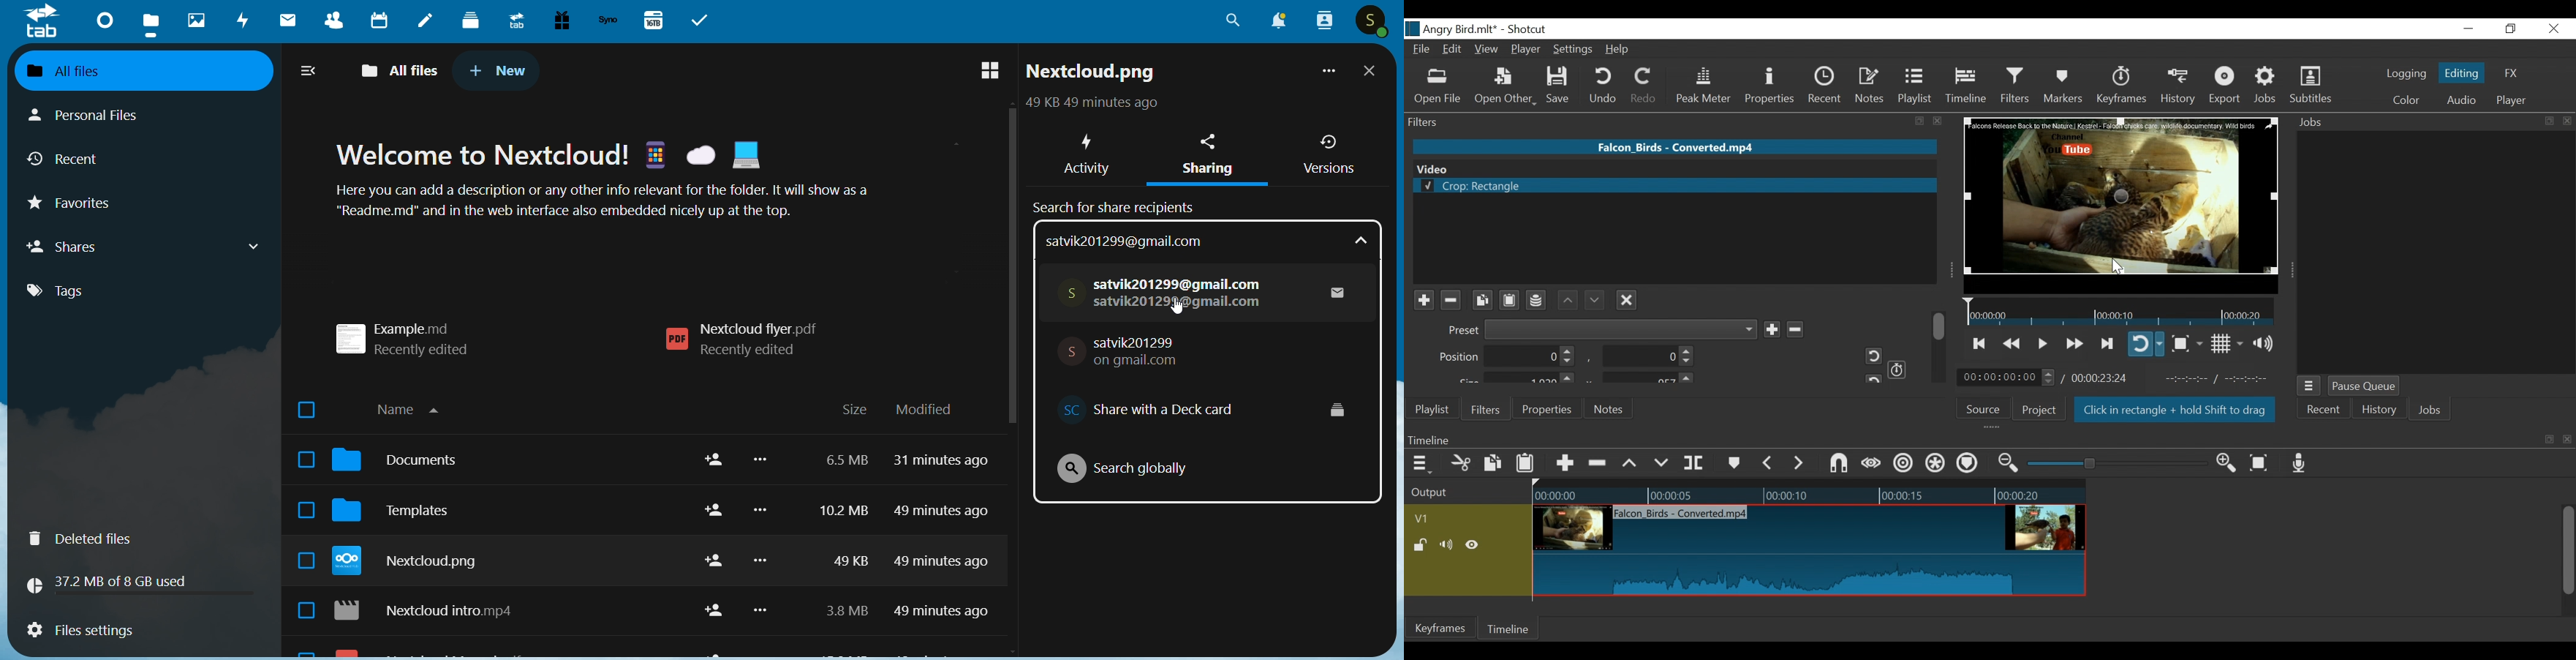 Image resolution: width=2576 pixels, height=672 pixels. I want to click on storage, so click(113, 582).